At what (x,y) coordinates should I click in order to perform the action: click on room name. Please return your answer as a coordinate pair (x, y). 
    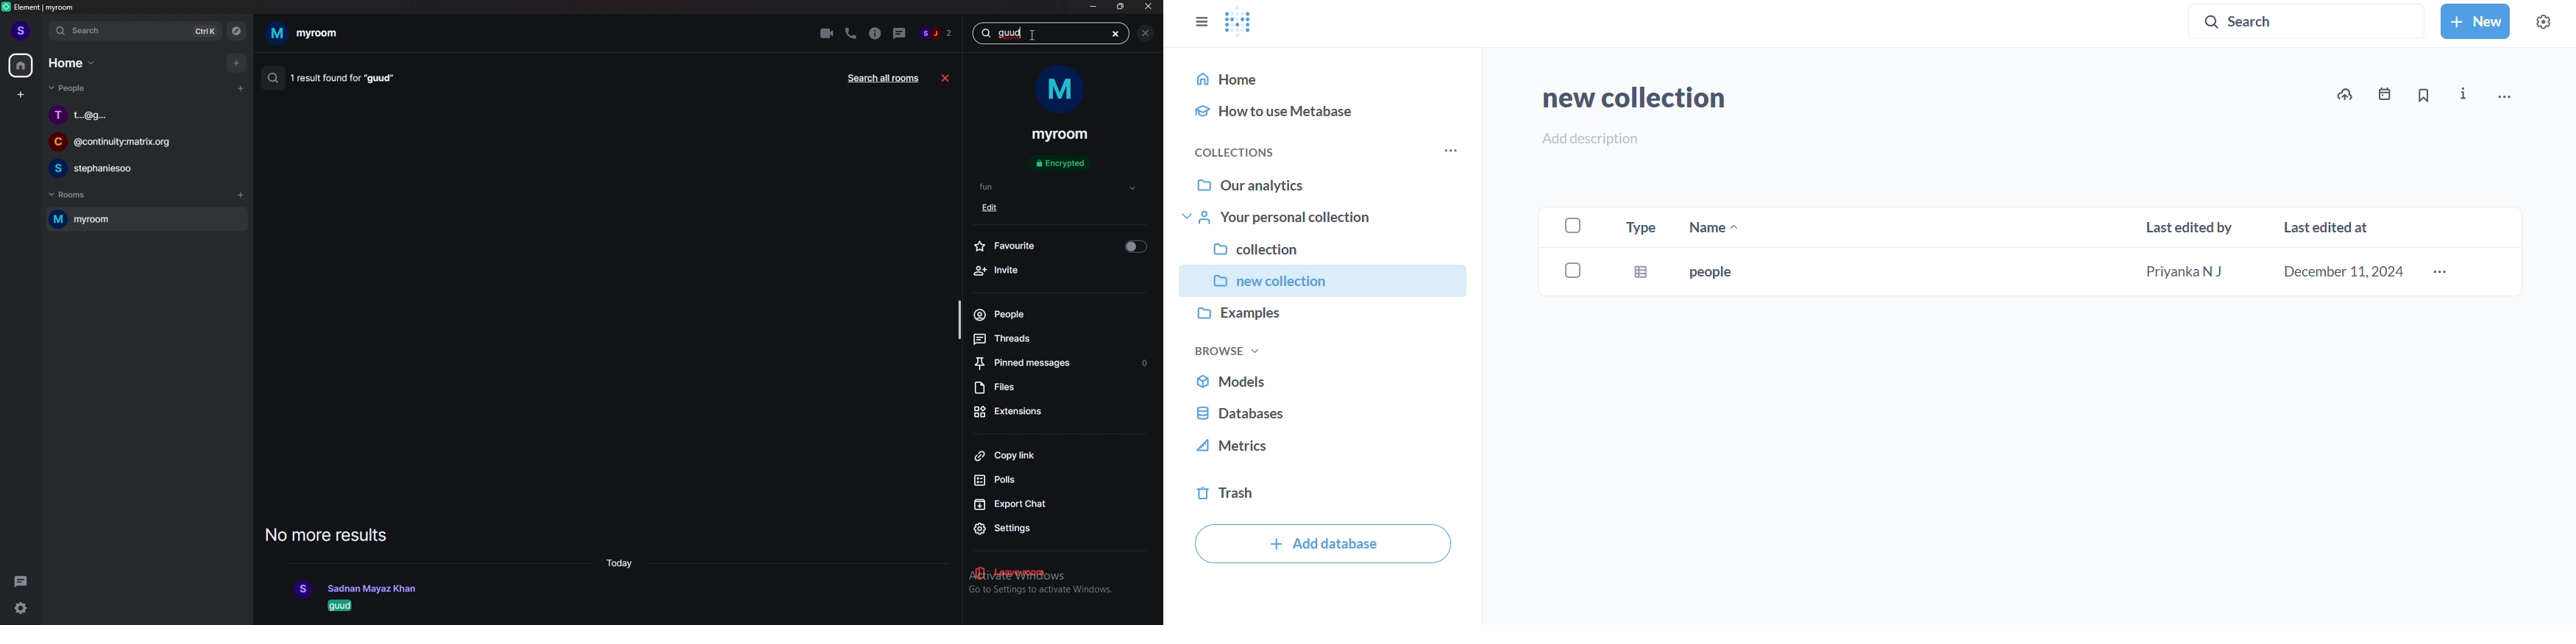
    Looking at the image, I should click on (306, 33).